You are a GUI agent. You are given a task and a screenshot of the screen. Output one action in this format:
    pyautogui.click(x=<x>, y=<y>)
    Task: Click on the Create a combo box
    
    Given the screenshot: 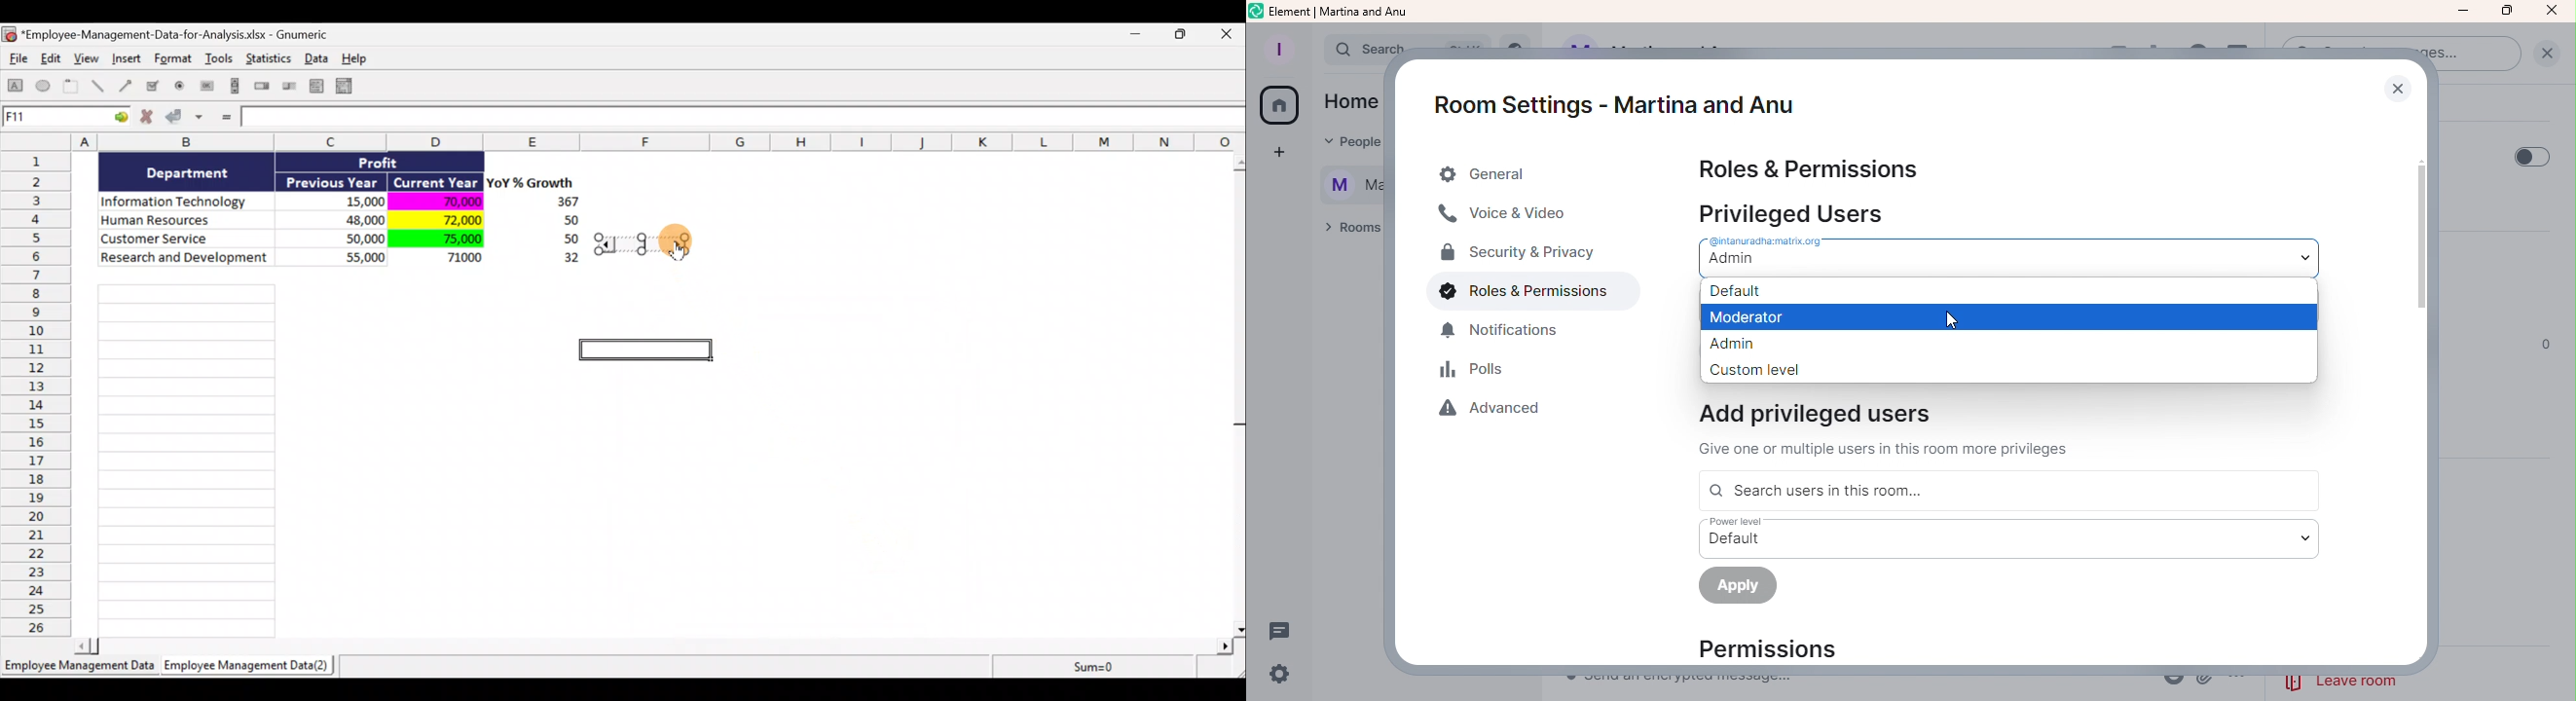 What is the action you would take?
    pyautogui.click(x=350, y=86)
    